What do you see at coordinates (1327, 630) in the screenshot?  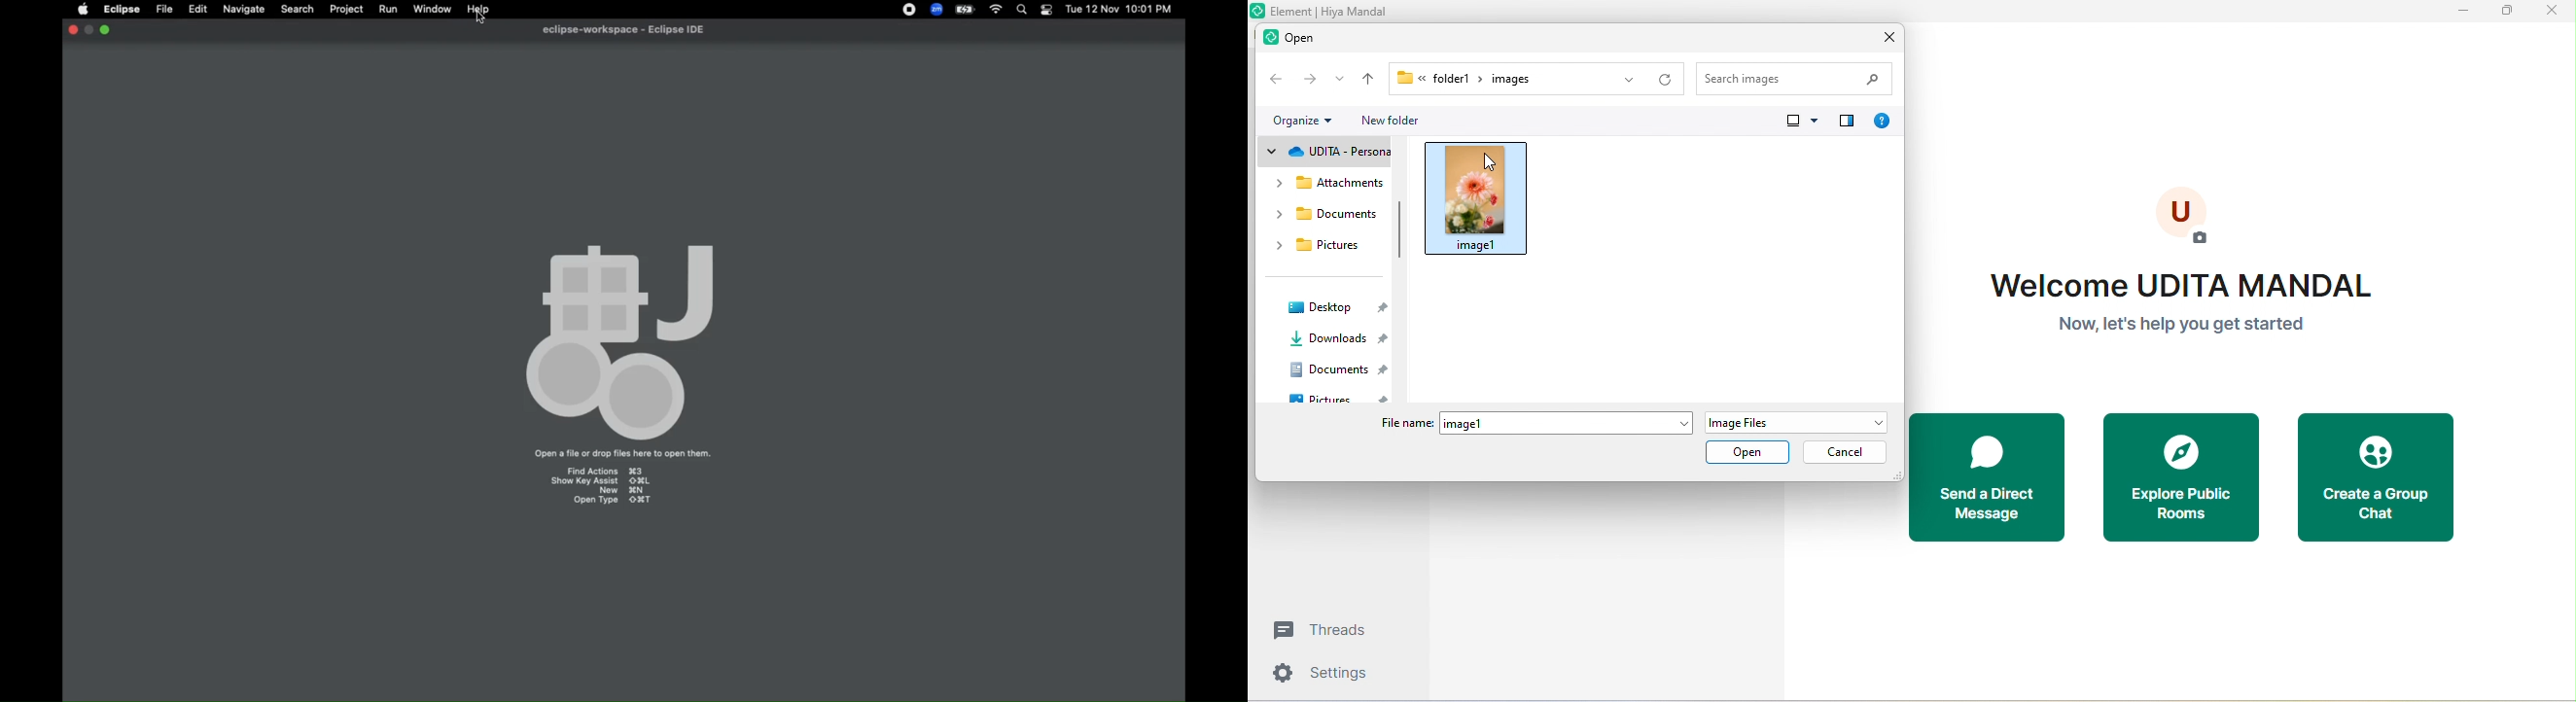 I see `thread` at bounding box center [1327, 630].